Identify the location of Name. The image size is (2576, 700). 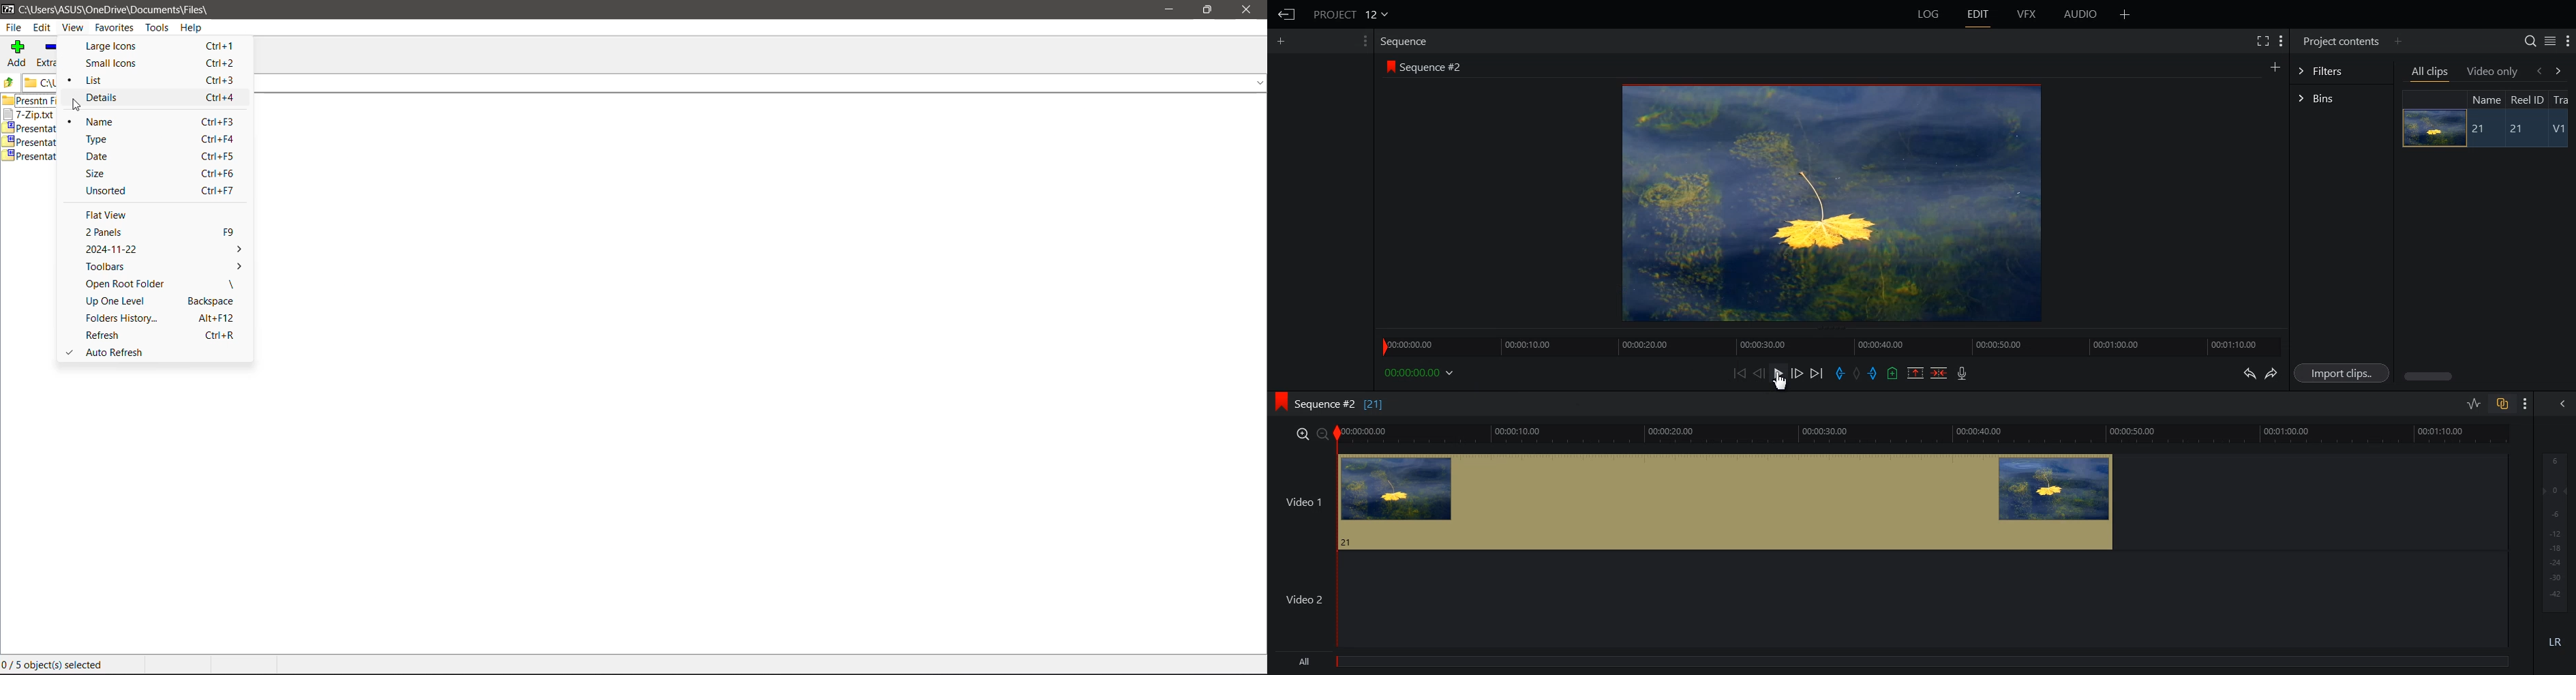
(2485, 99).